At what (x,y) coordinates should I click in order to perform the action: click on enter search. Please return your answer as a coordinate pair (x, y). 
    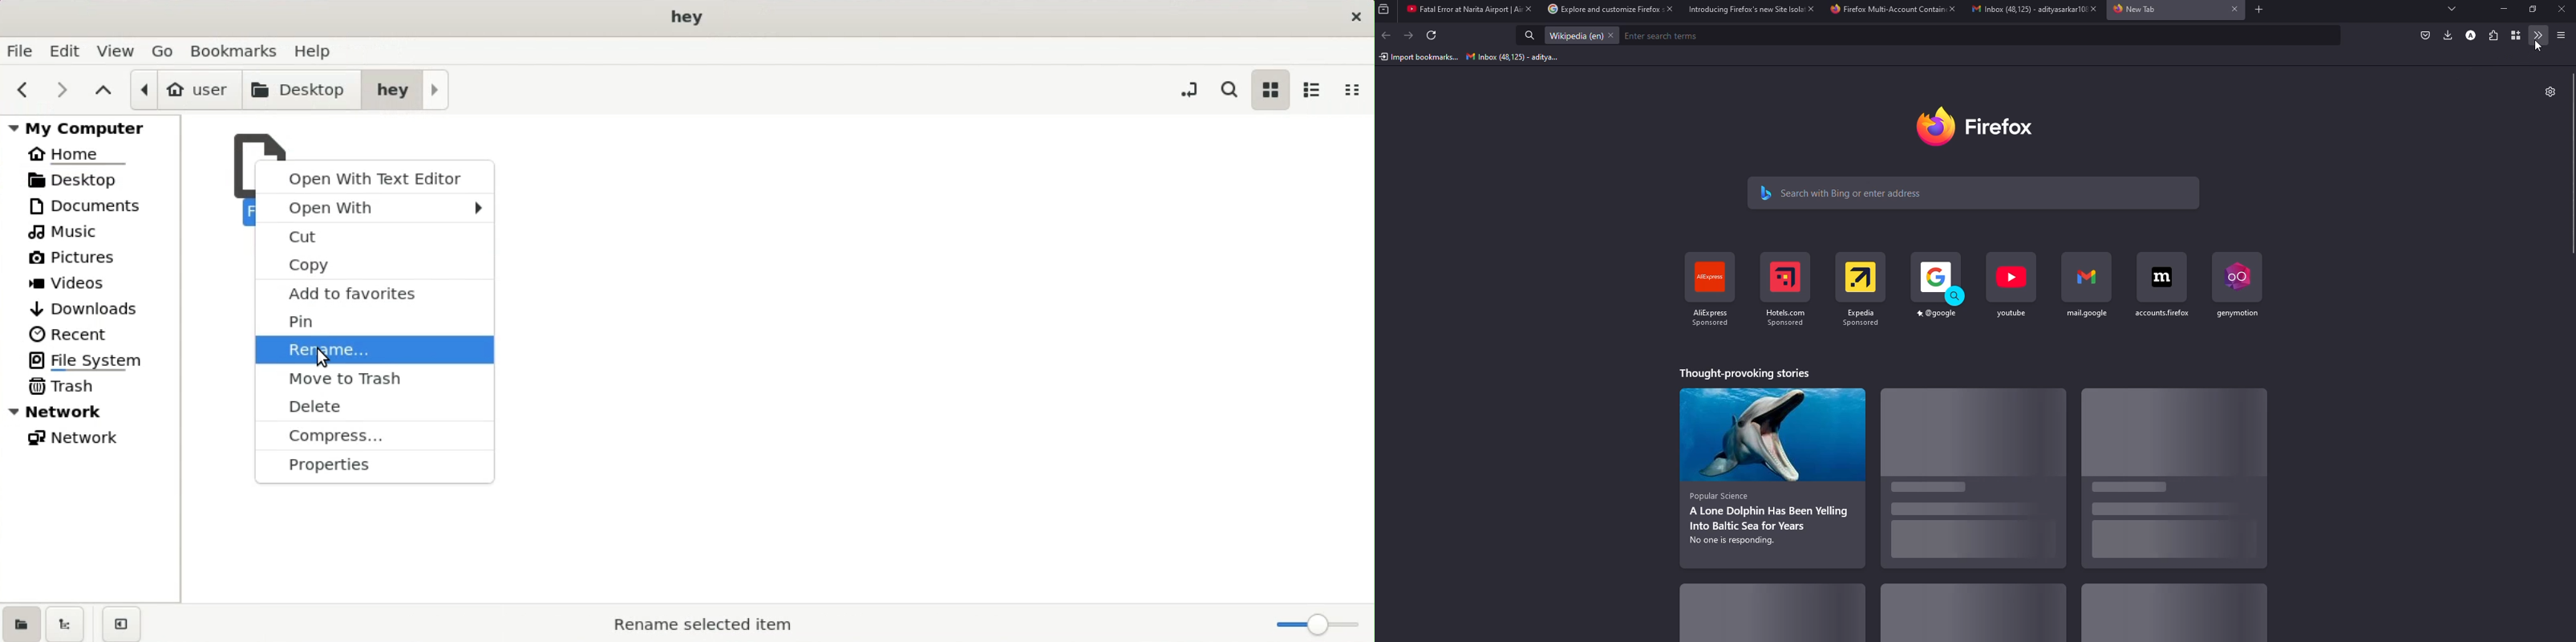
    Looking at the image, I should click on (1665, 36).